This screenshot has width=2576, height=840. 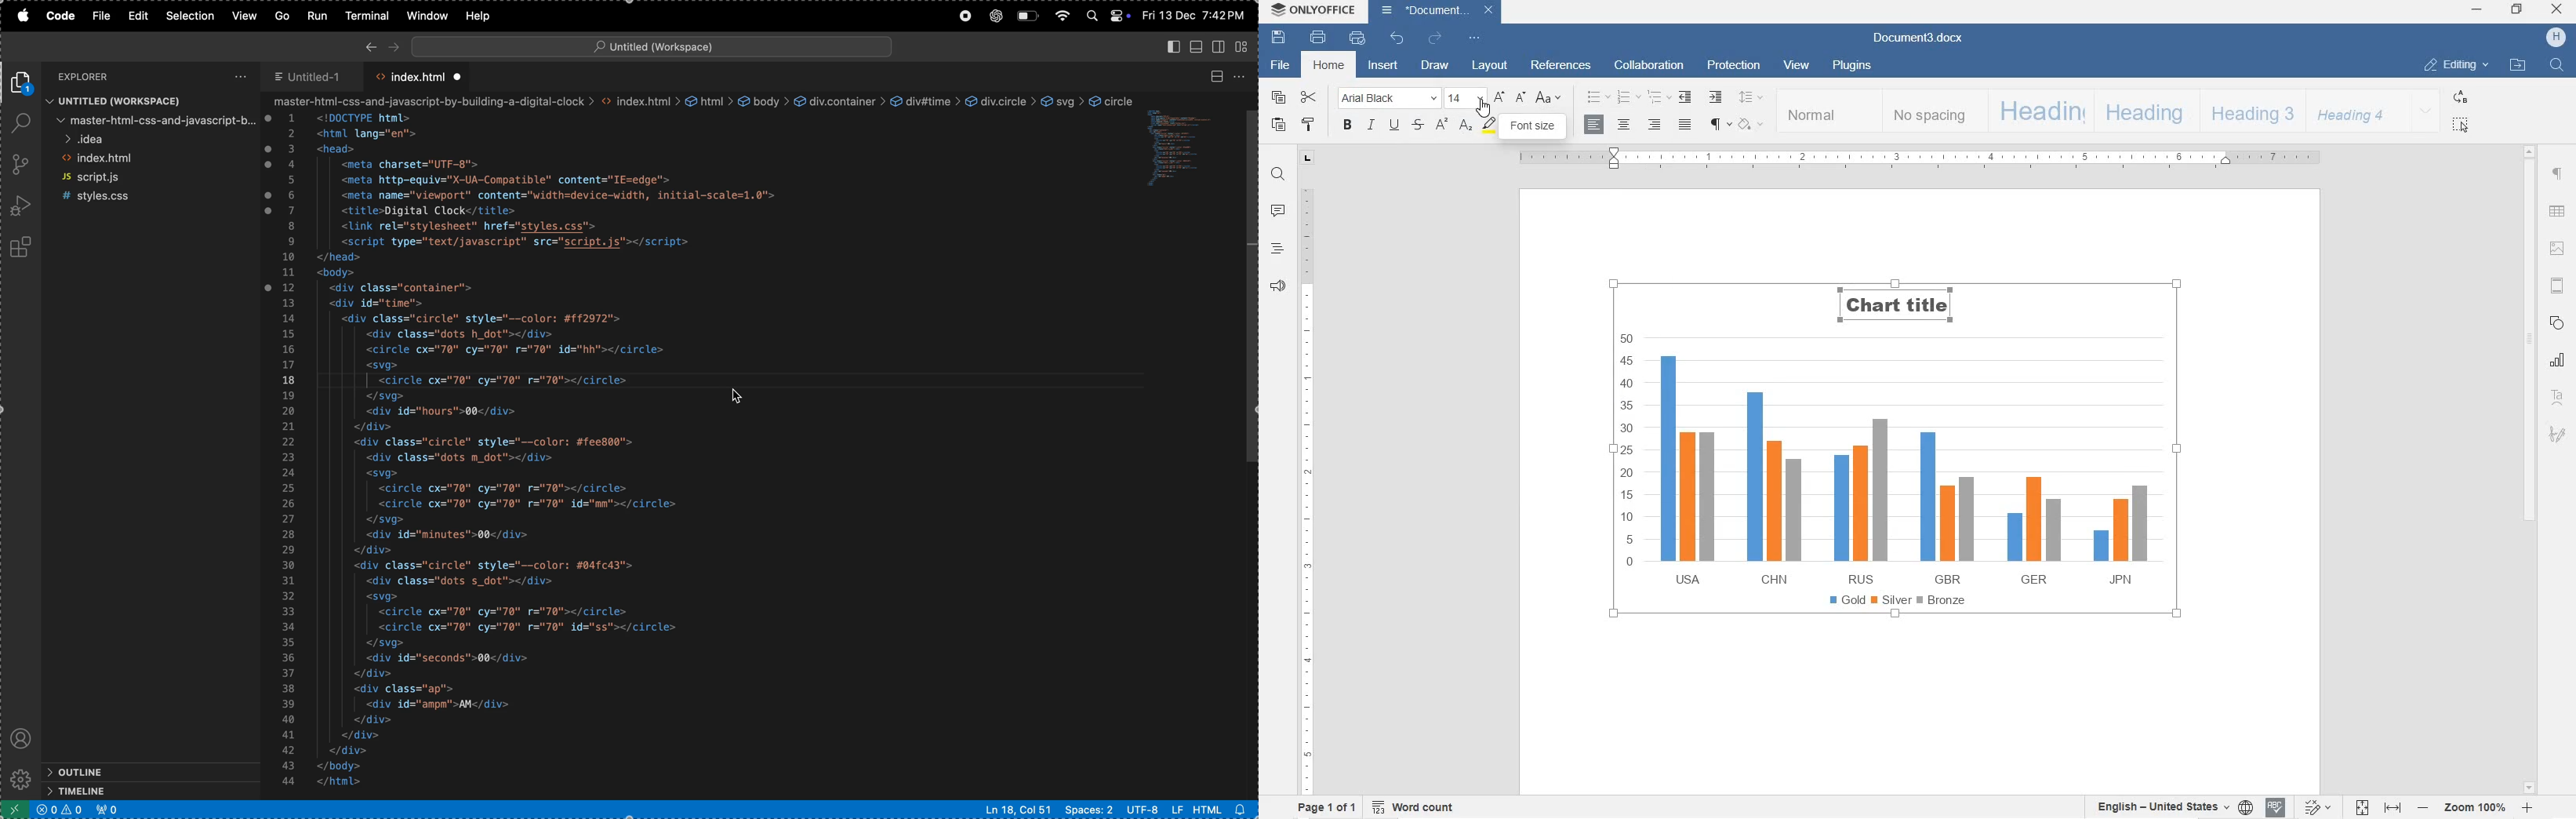 What do you see at coordinates (1277, 98) in the screenshot?
I see `COPY` at bounding box center [1277, 98].